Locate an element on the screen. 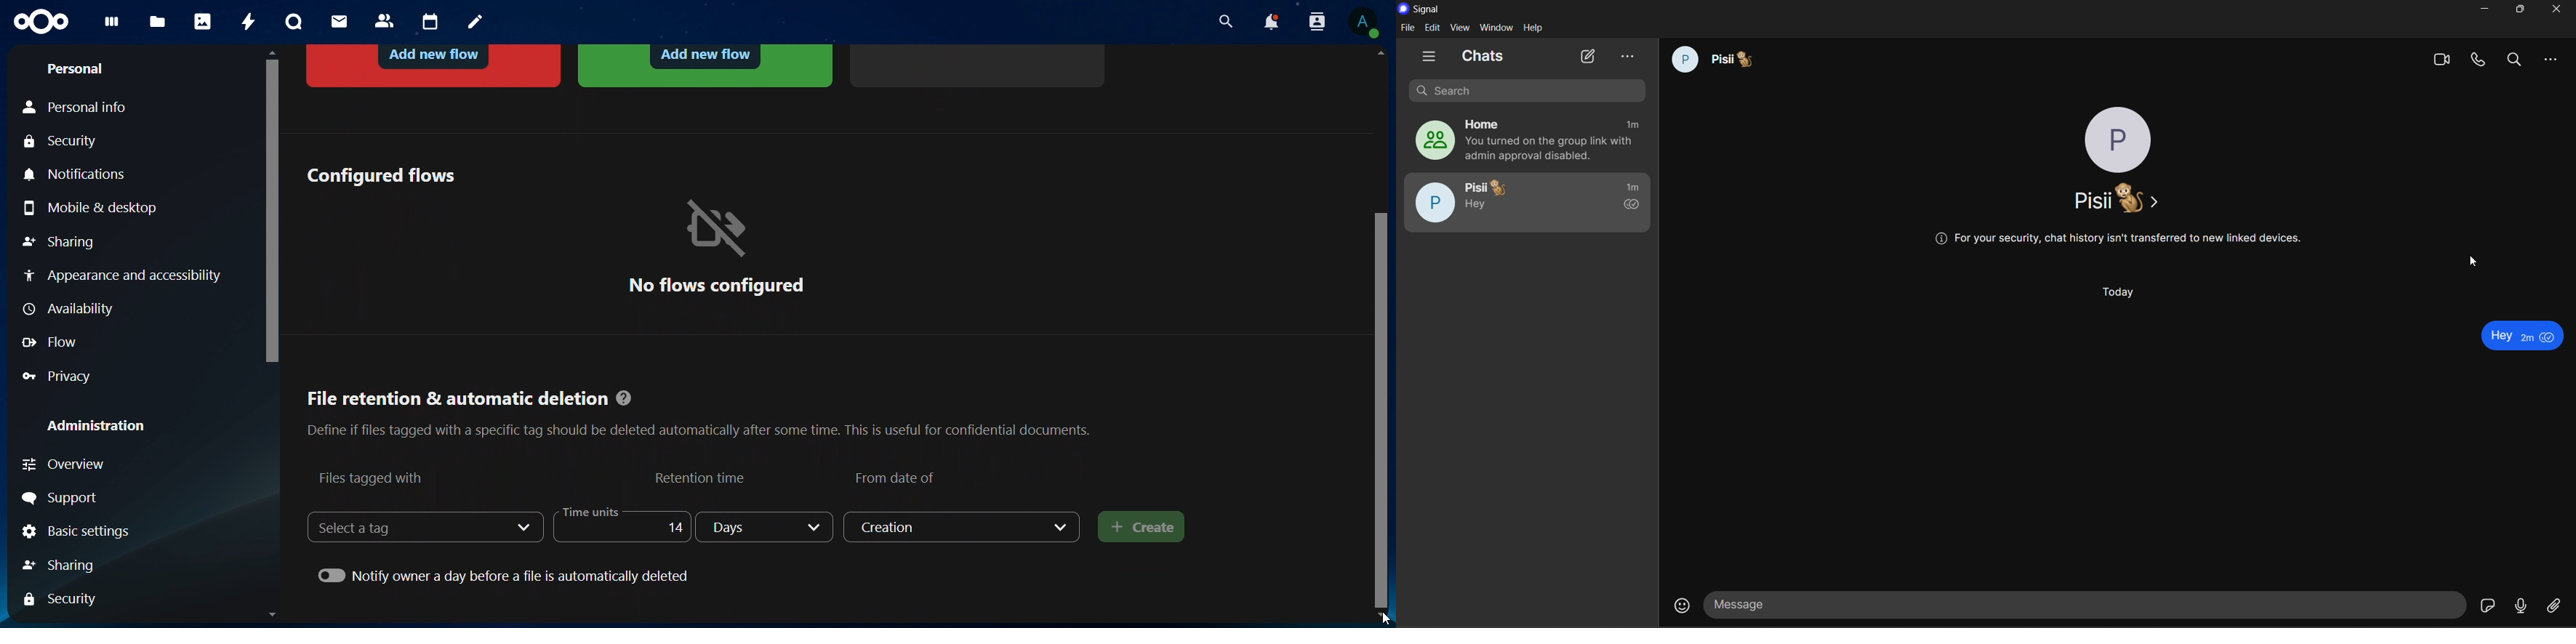  cursor is located at coordinates (2474, 261).